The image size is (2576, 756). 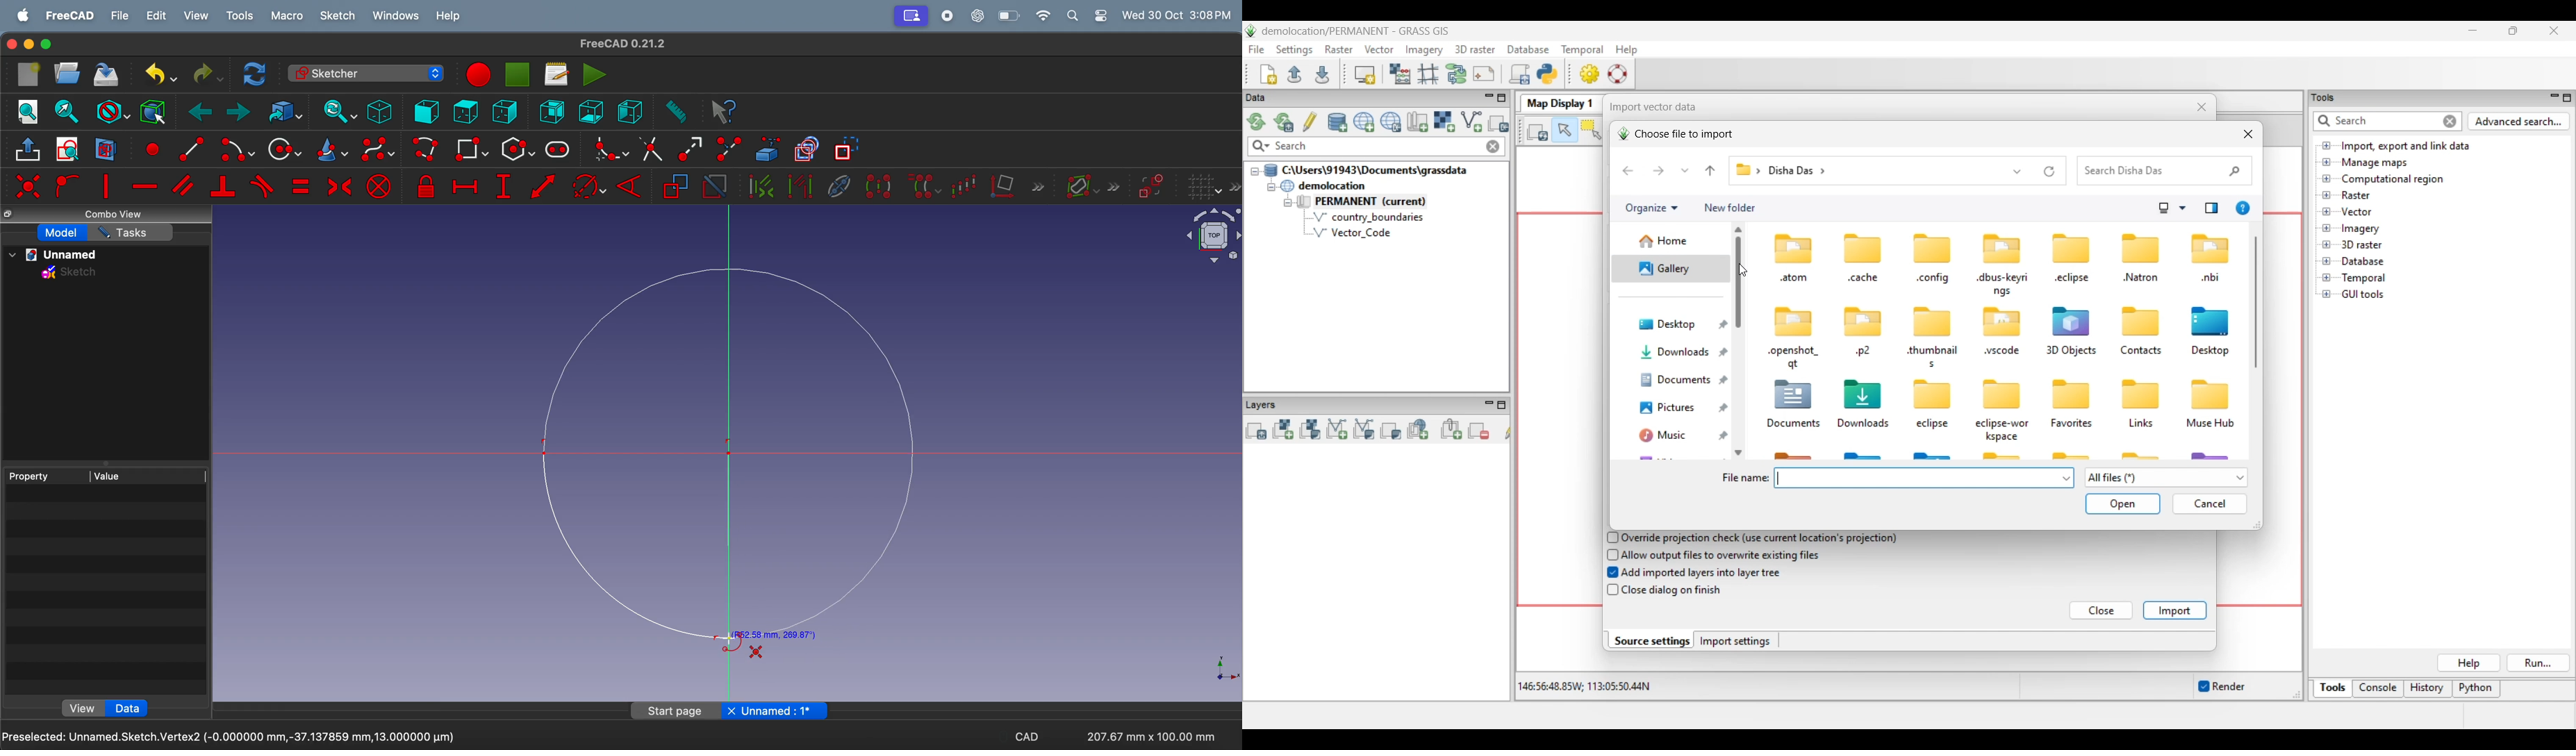 What do you see at coordinates (46, 475) in the screenshot?
I see `property` at bounding box center [46, 475].